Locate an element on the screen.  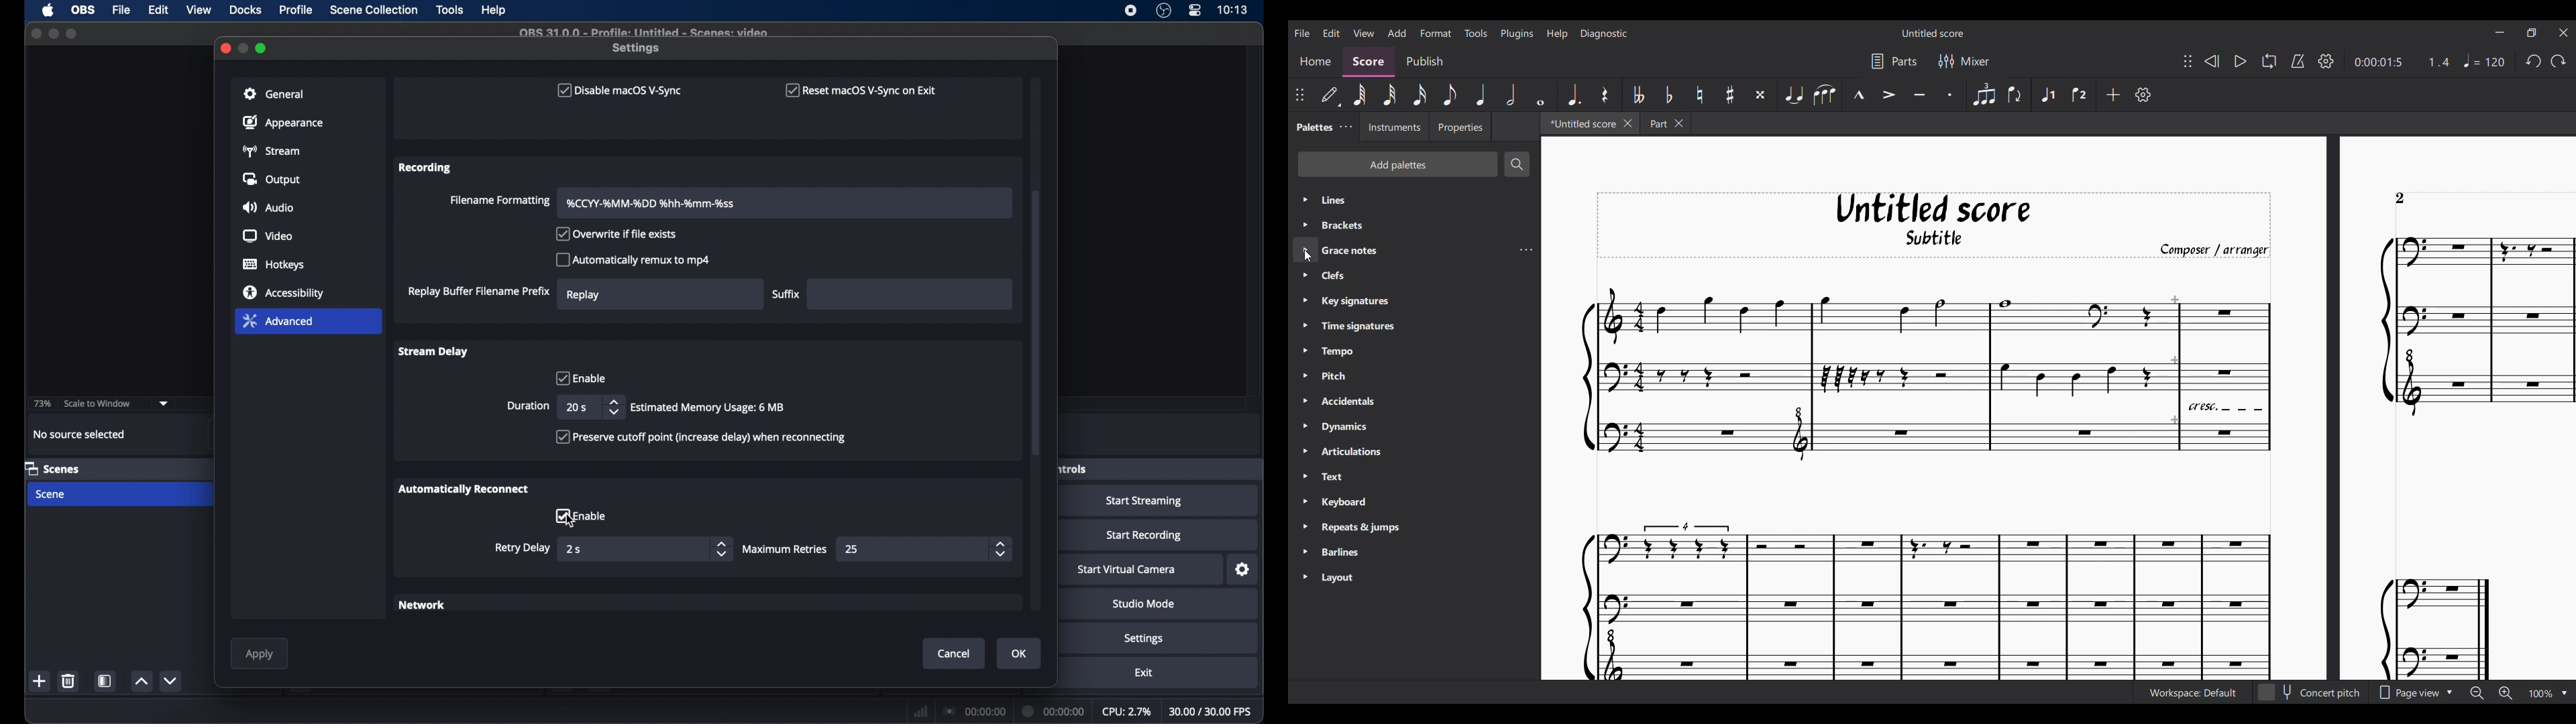
increment is located at coordinates (142, 682).